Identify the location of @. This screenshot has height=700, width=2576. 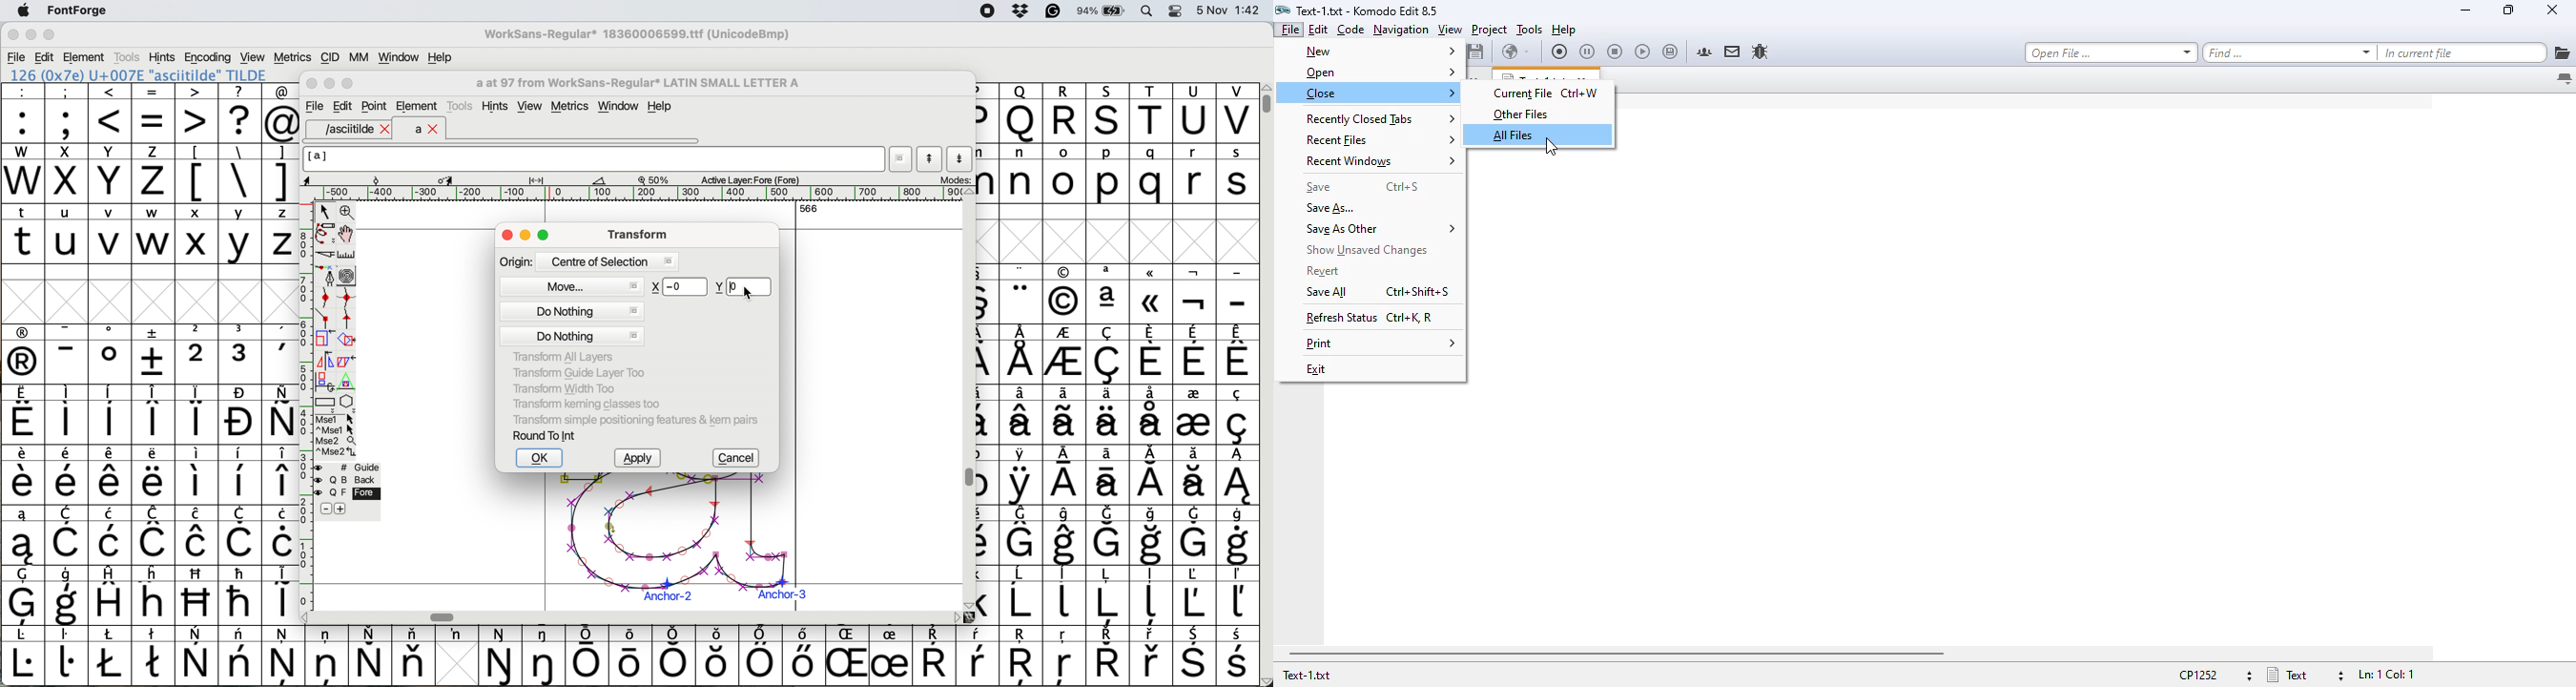
(282, 113).